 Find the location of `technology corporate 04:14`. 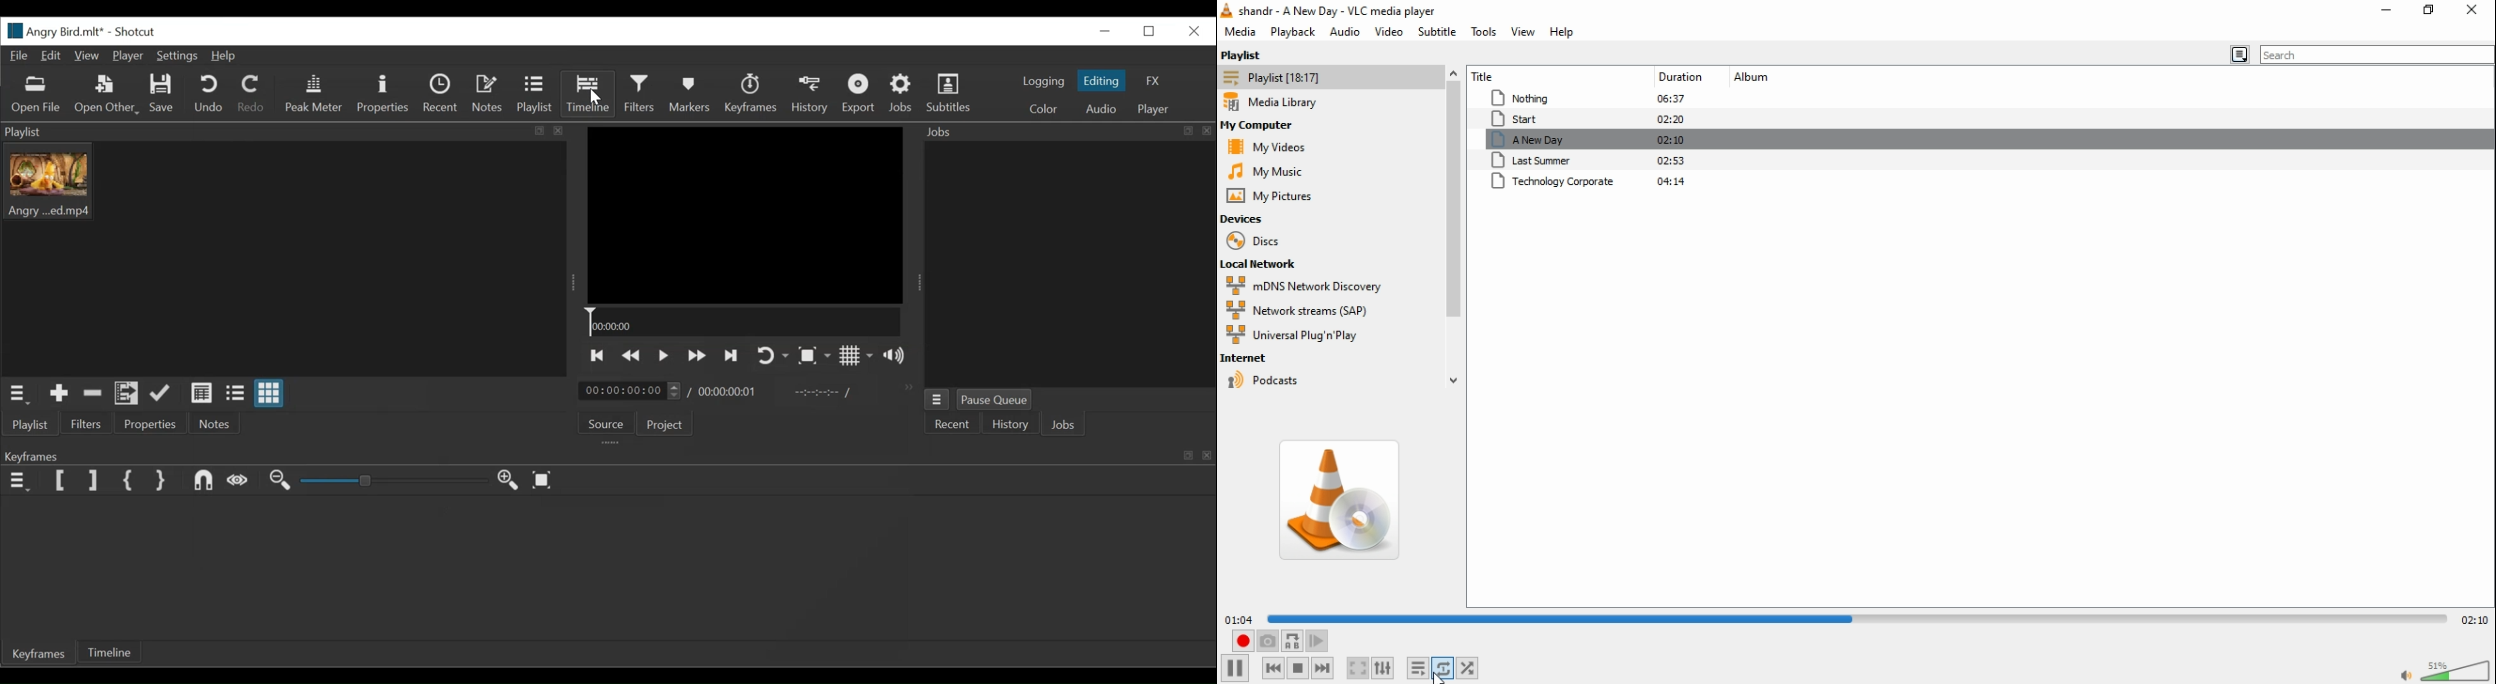

technology corporate 04:14 is located at coordinates (1592, 182).